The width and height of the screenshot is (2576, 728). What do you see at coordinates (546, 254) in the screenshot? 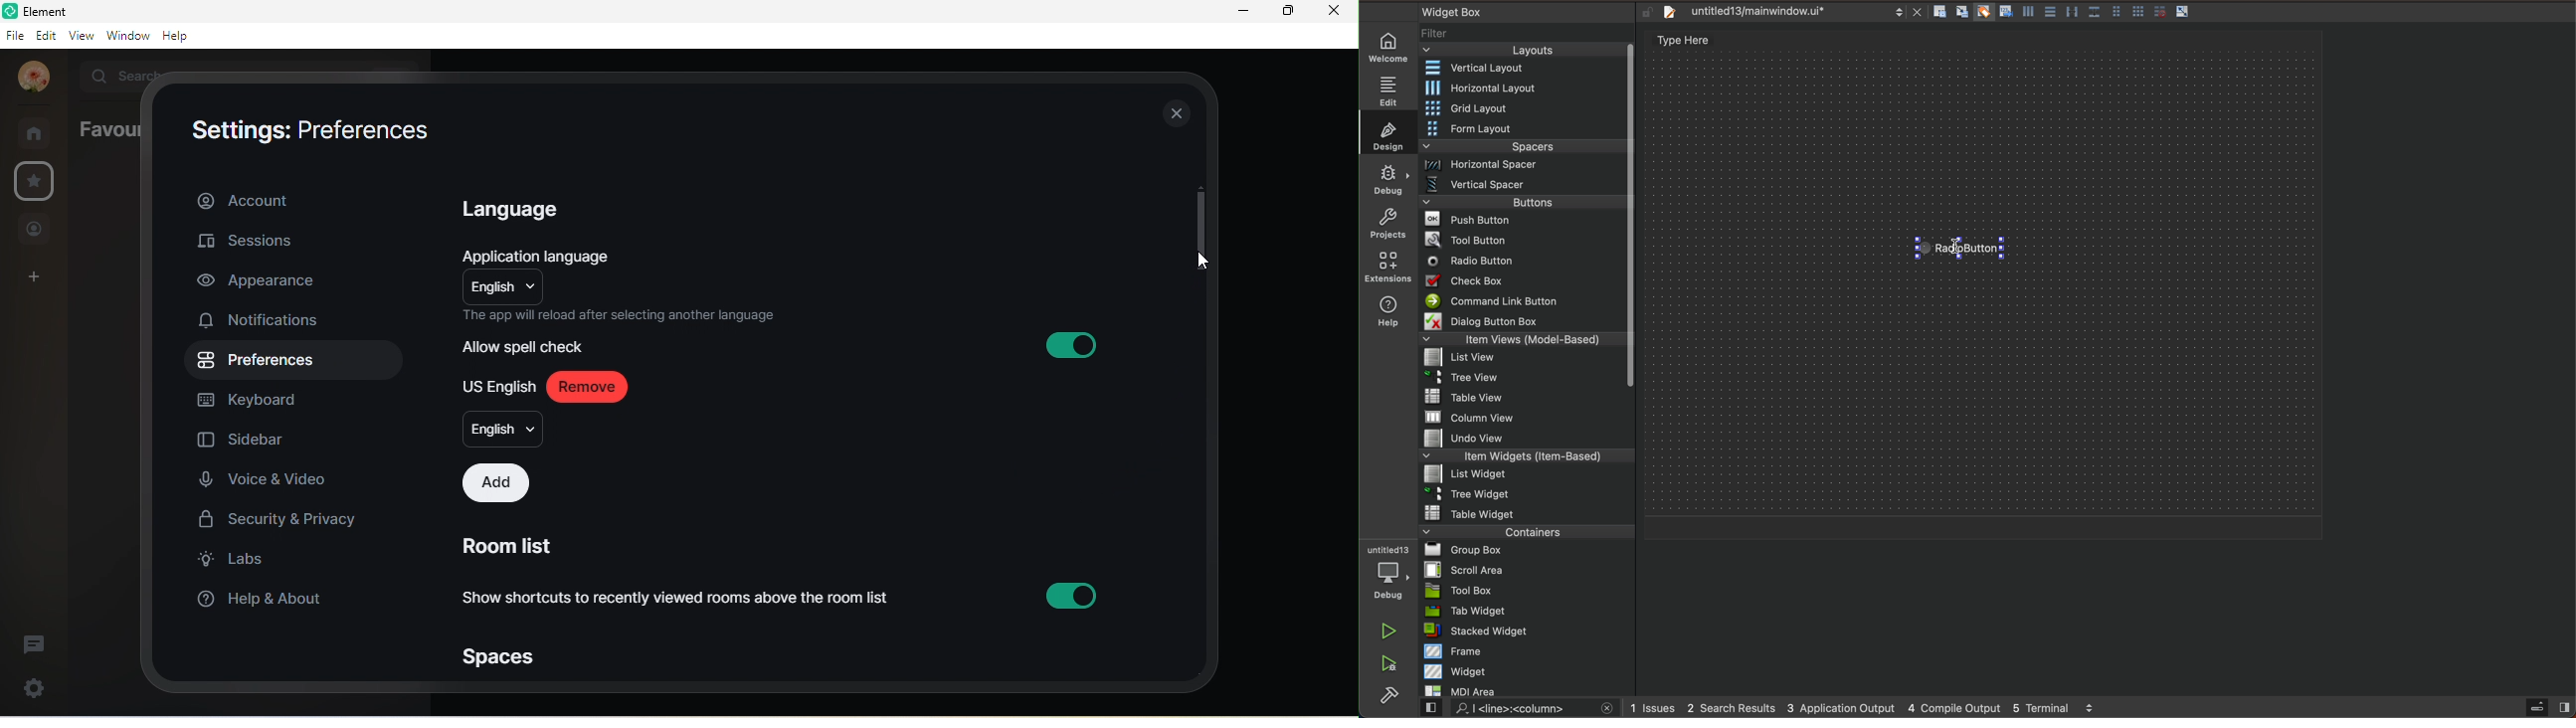
I see `application language` at bounding box center [546, 254].